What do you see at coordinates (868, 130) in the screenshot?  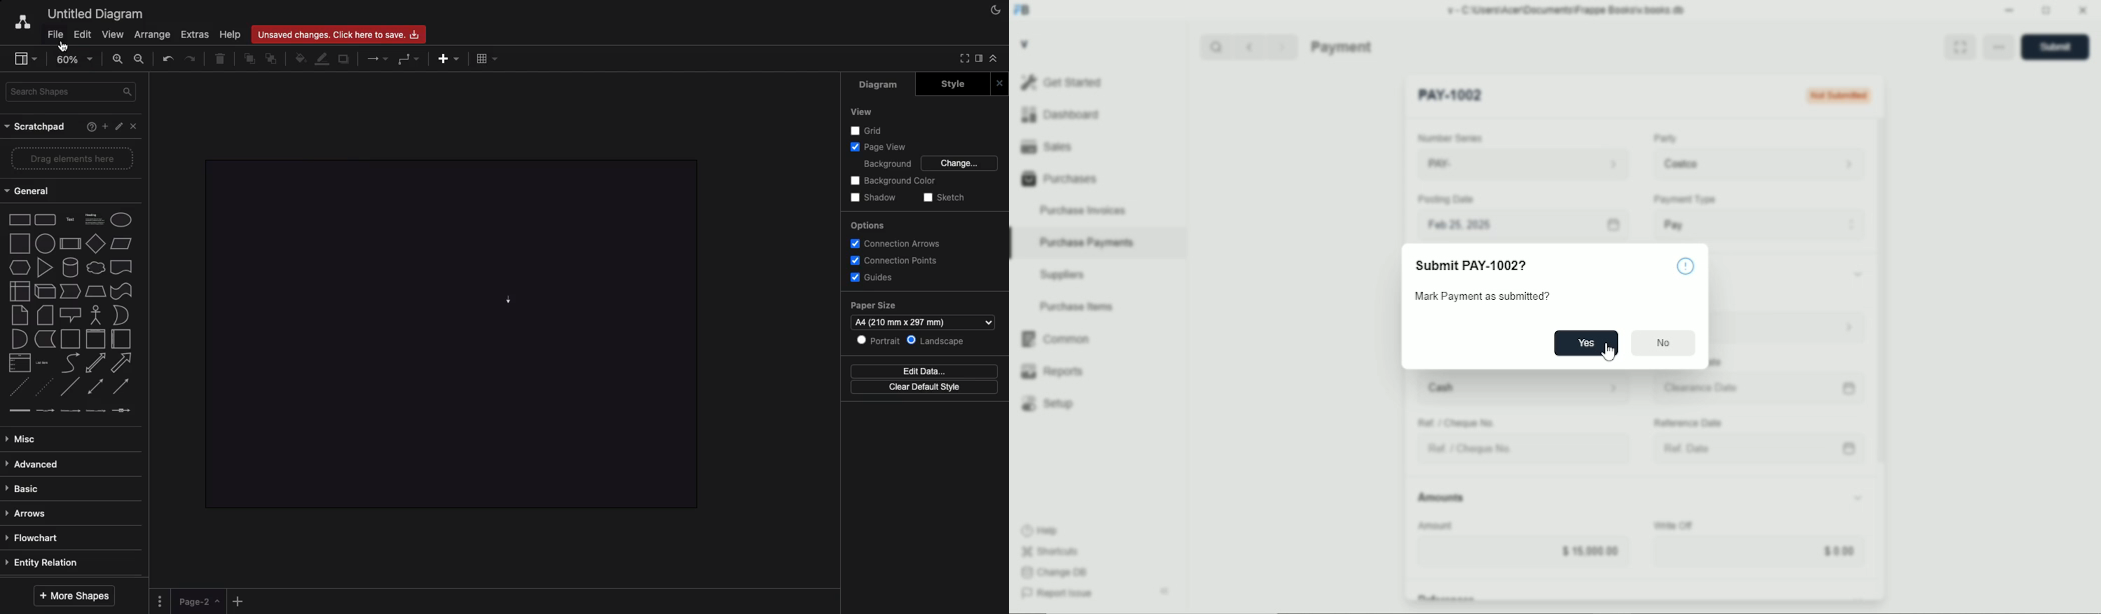 I see `Grid` at bounding box center [868, 130].